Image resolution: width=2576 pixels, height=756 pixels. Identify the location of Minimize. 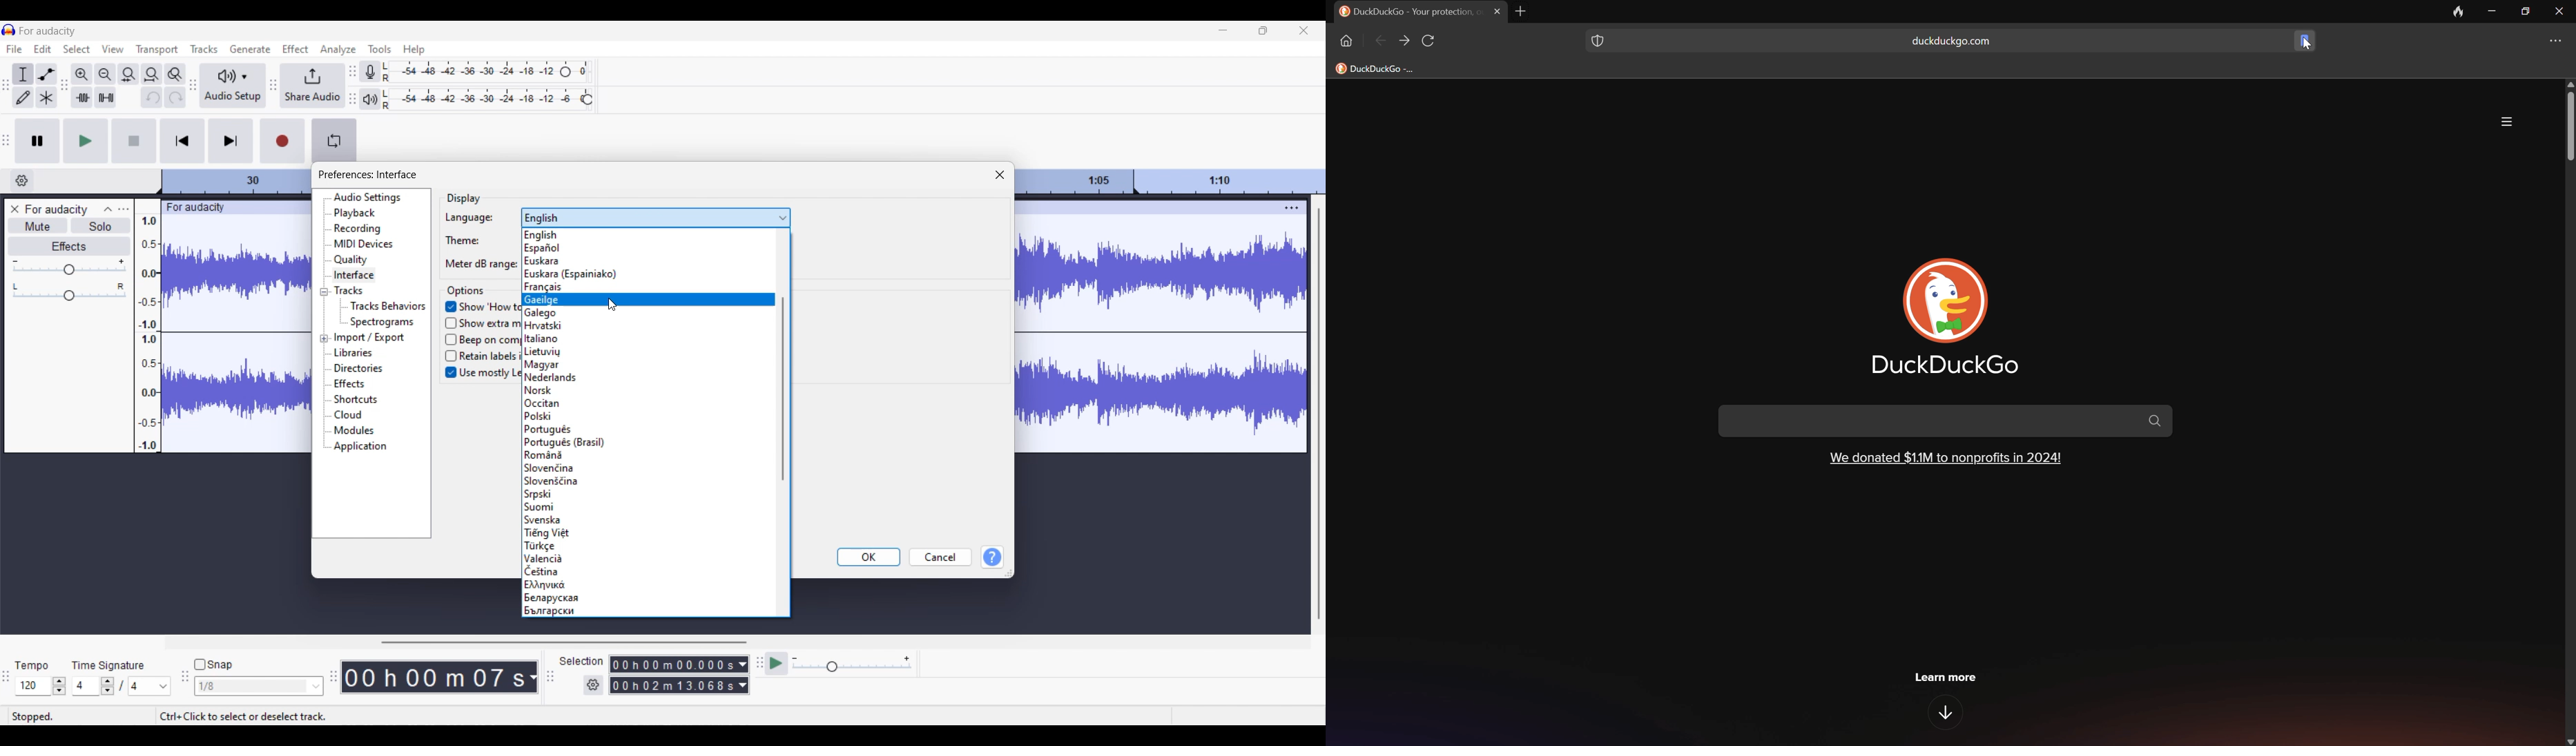
(1223, 30).